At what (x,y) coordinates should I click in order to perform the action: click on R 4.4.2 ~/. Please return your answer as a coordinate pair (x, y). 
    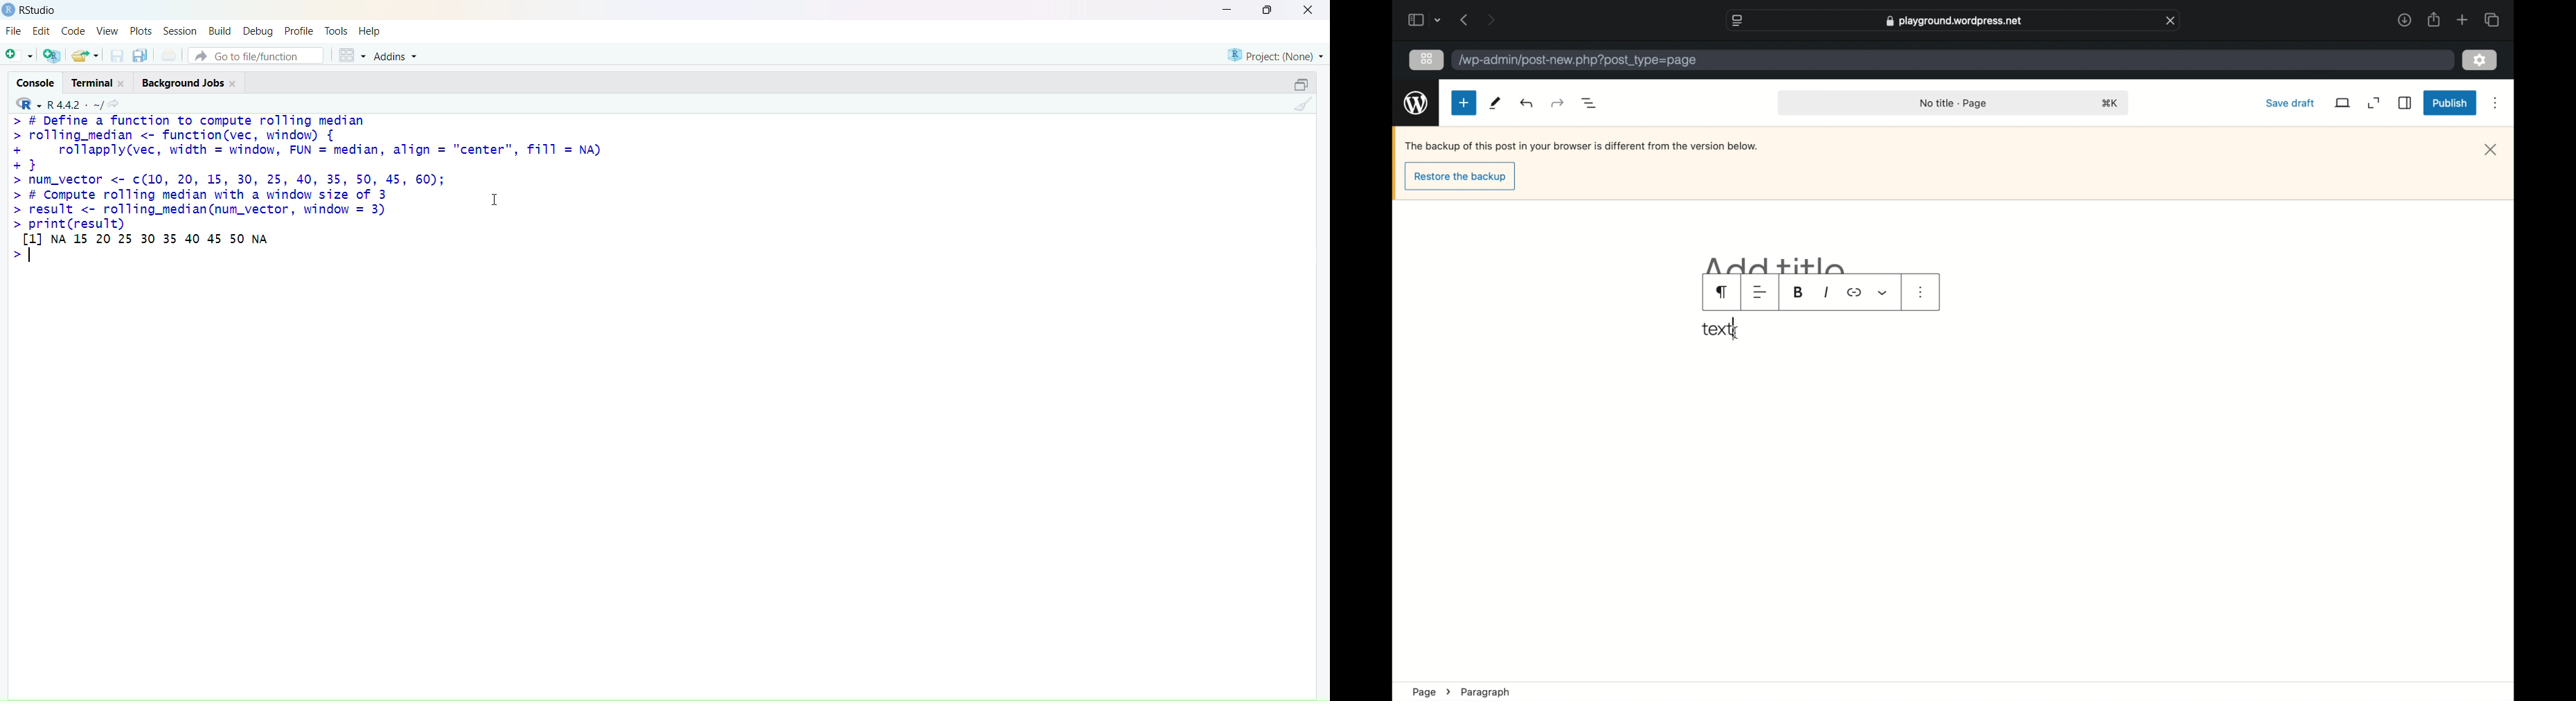
    Looking at the image, I should click on (75, 105).